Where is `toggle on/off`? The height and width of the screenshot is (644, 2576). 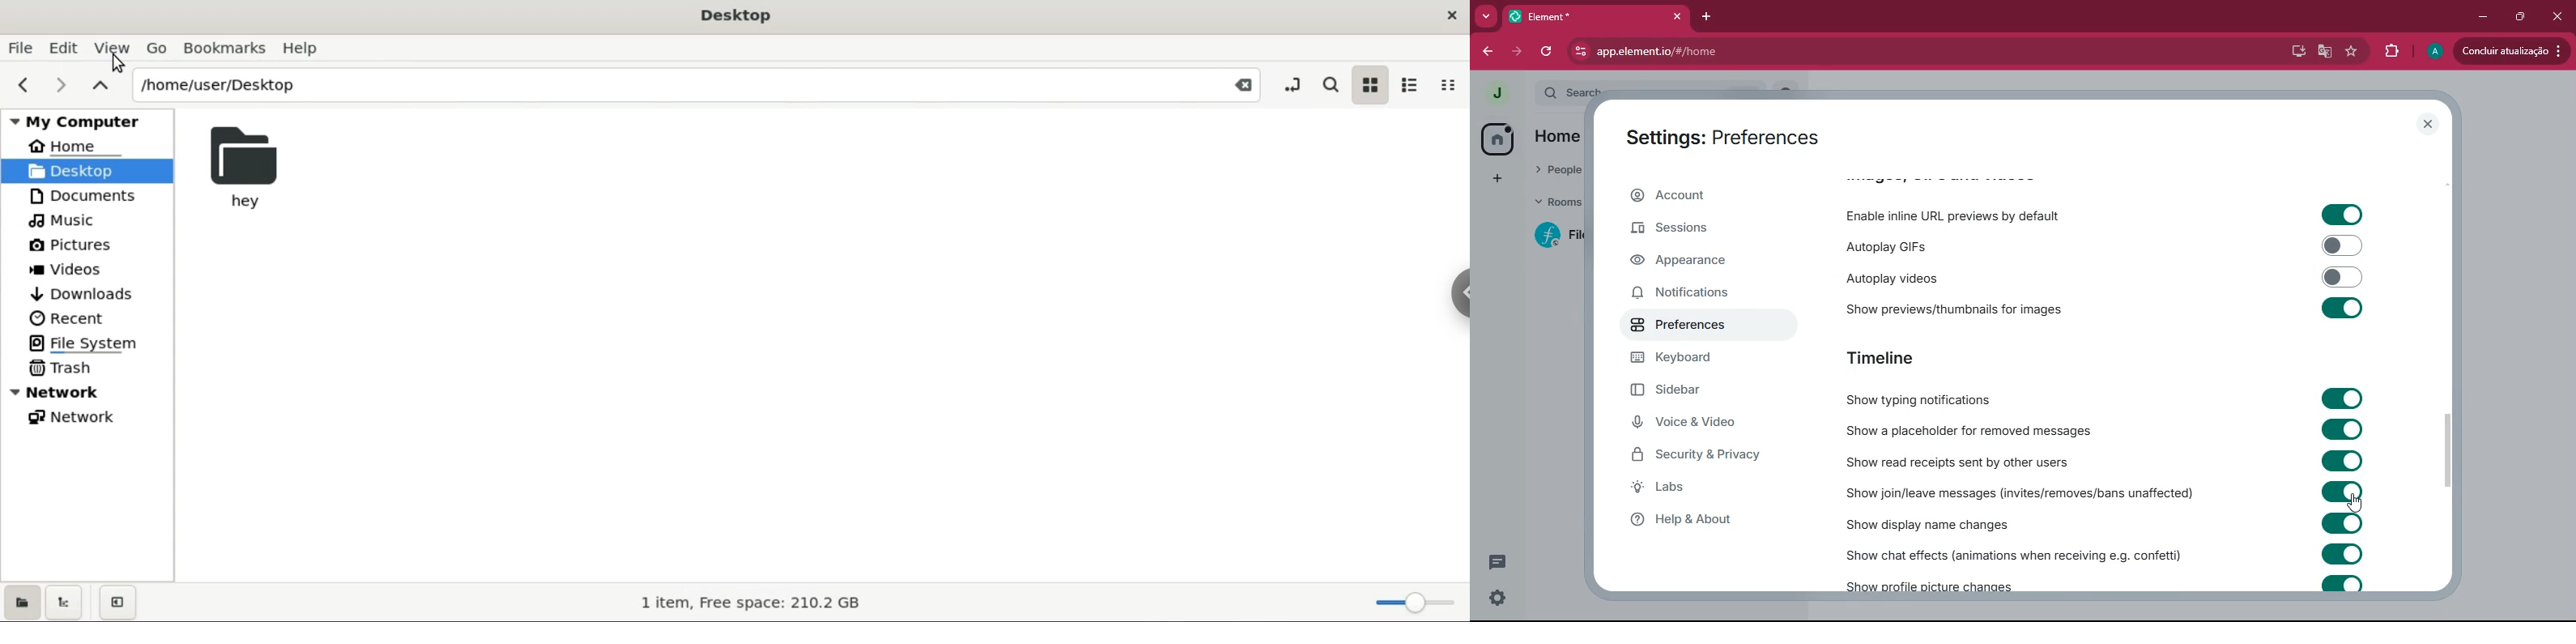 toggle on/off is located at coordinates (2344, 554).